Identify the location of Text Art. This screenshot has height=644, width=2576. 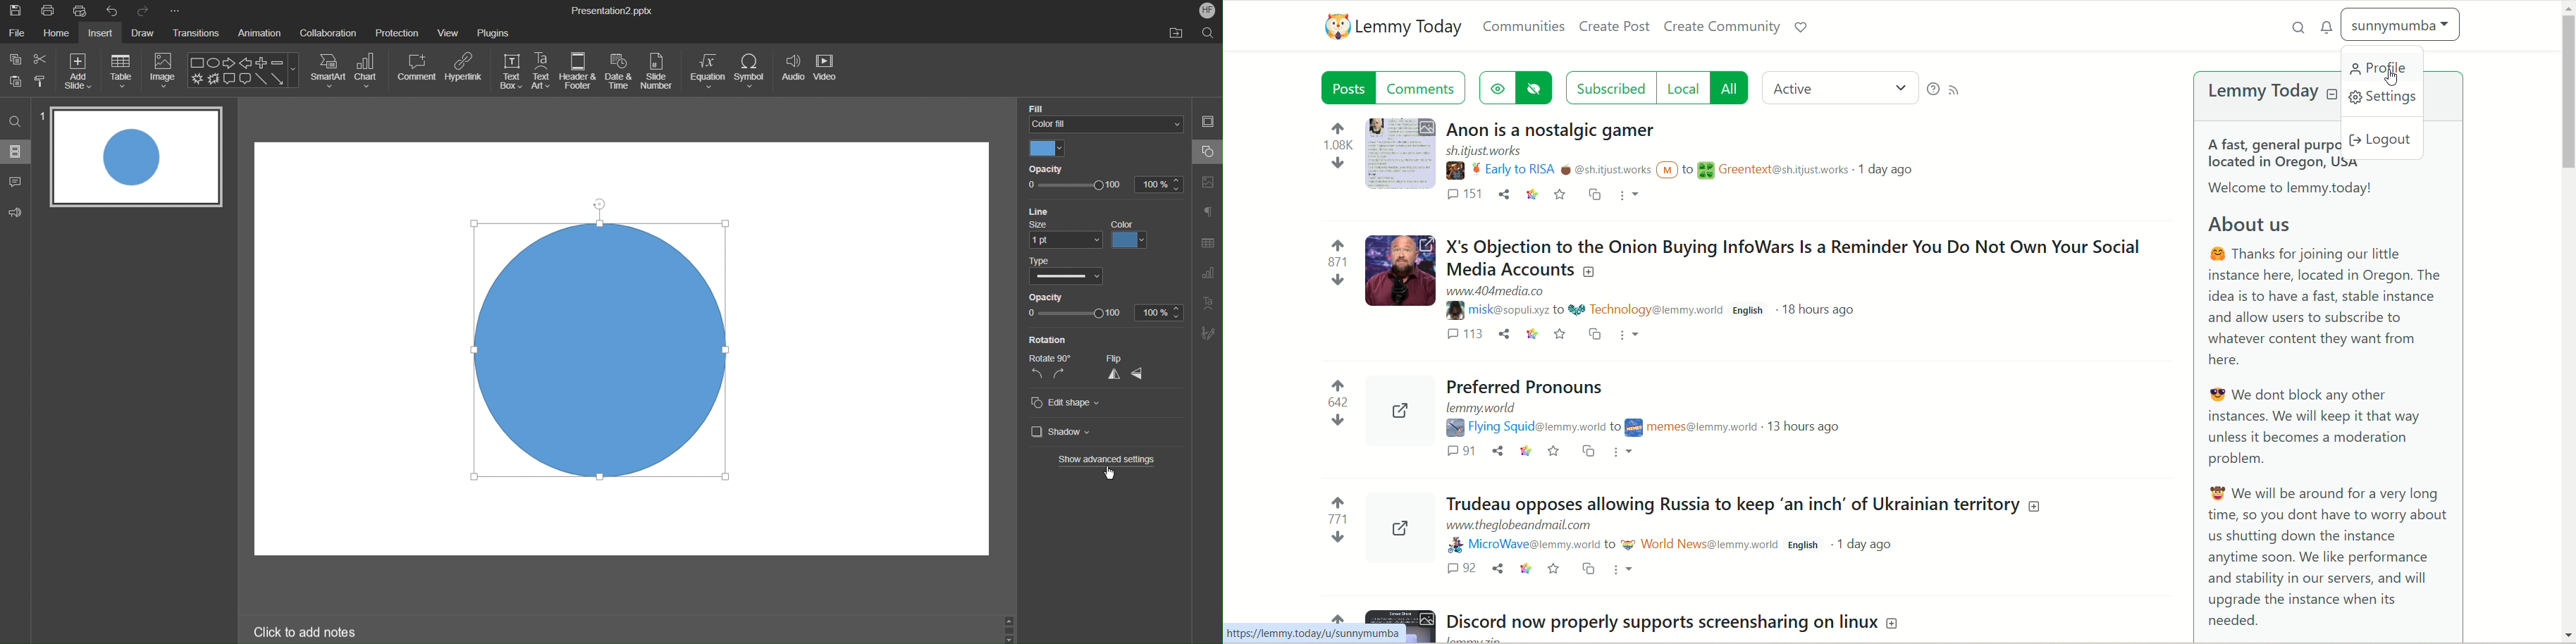
(542, 71).